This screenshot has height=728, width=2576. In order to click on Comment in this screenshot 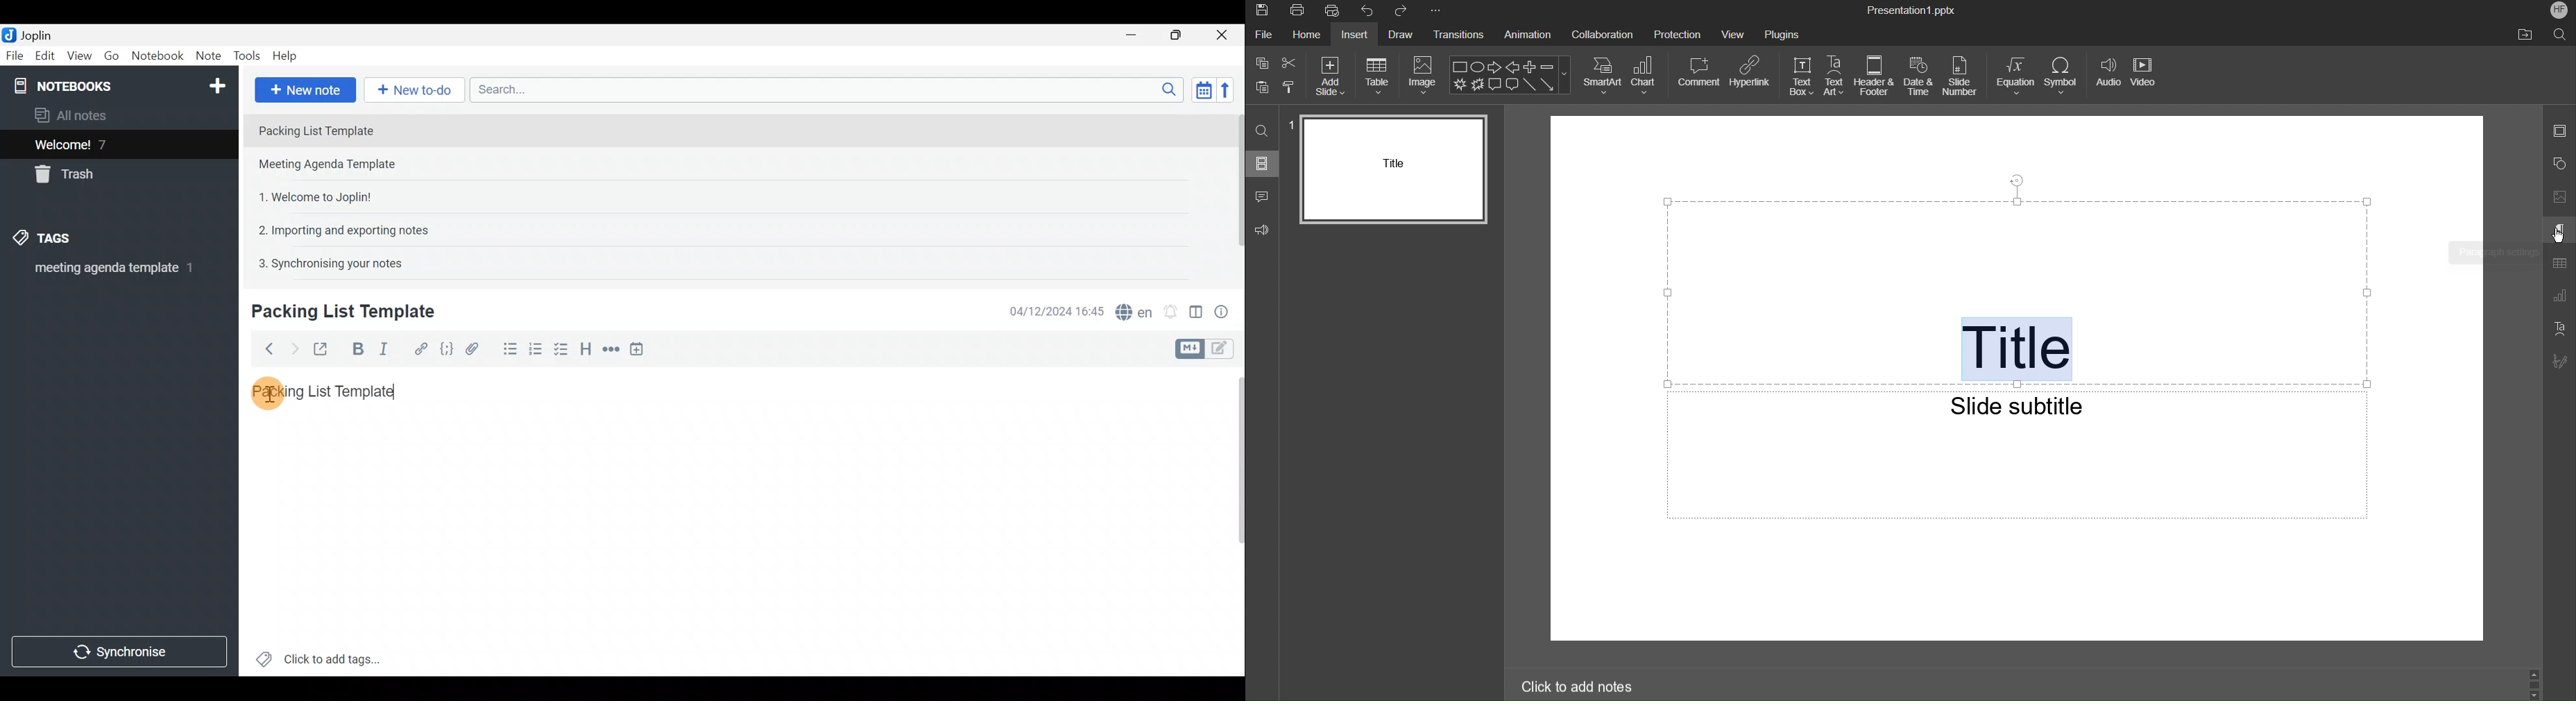, I will do `click(1262, 196)`.